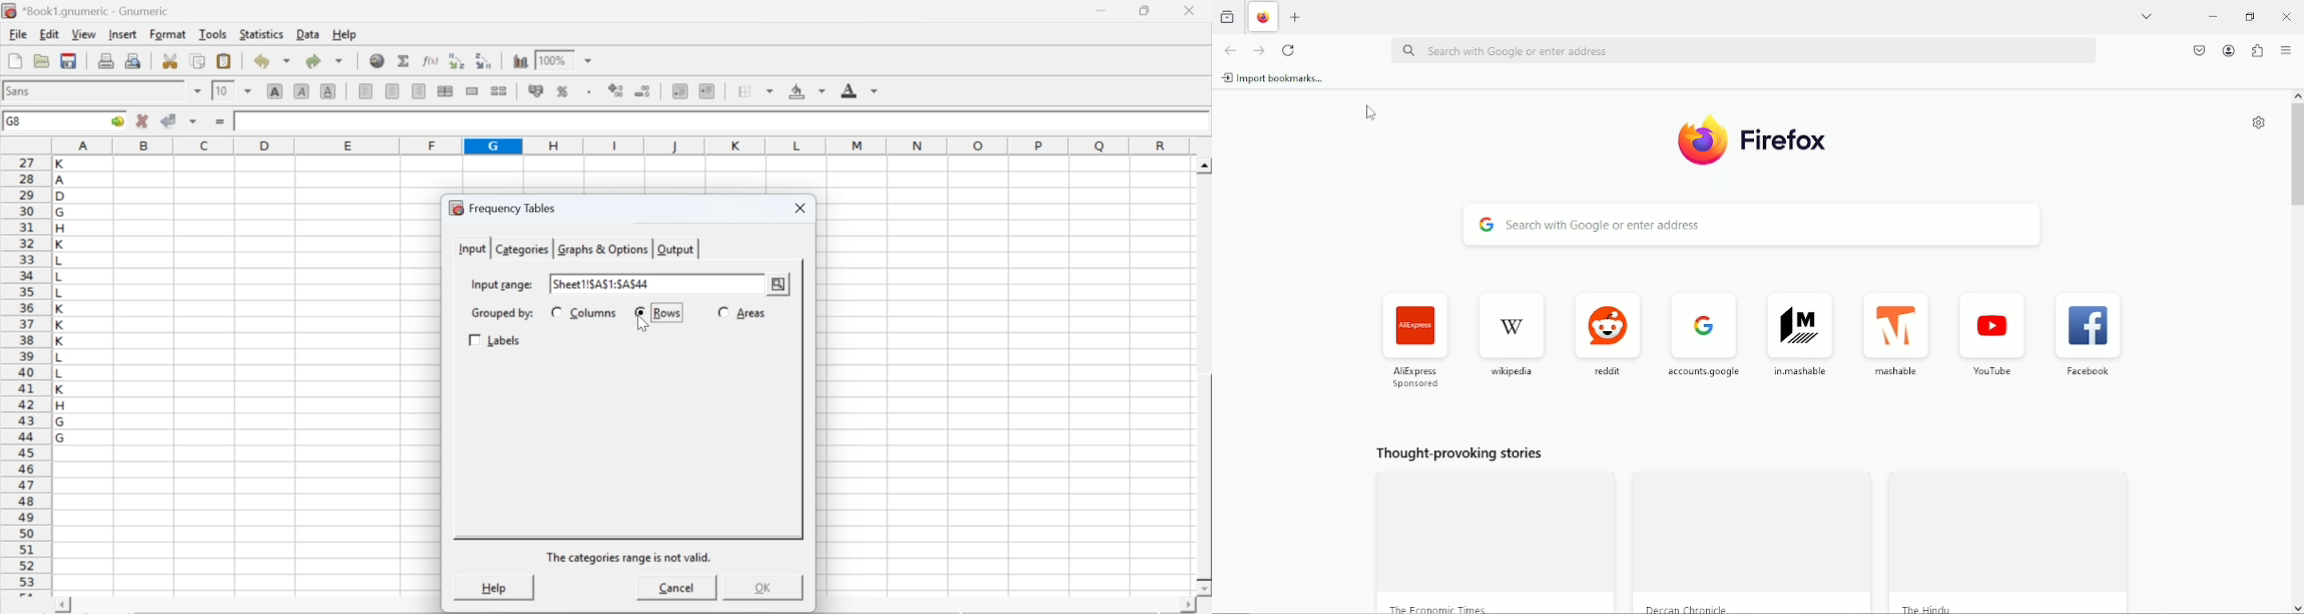 The image size is (2324, 616). What do you see at coordinates (1608, 333) in the screenshot?
I see `reddit` at bounding box center [1608, 333].